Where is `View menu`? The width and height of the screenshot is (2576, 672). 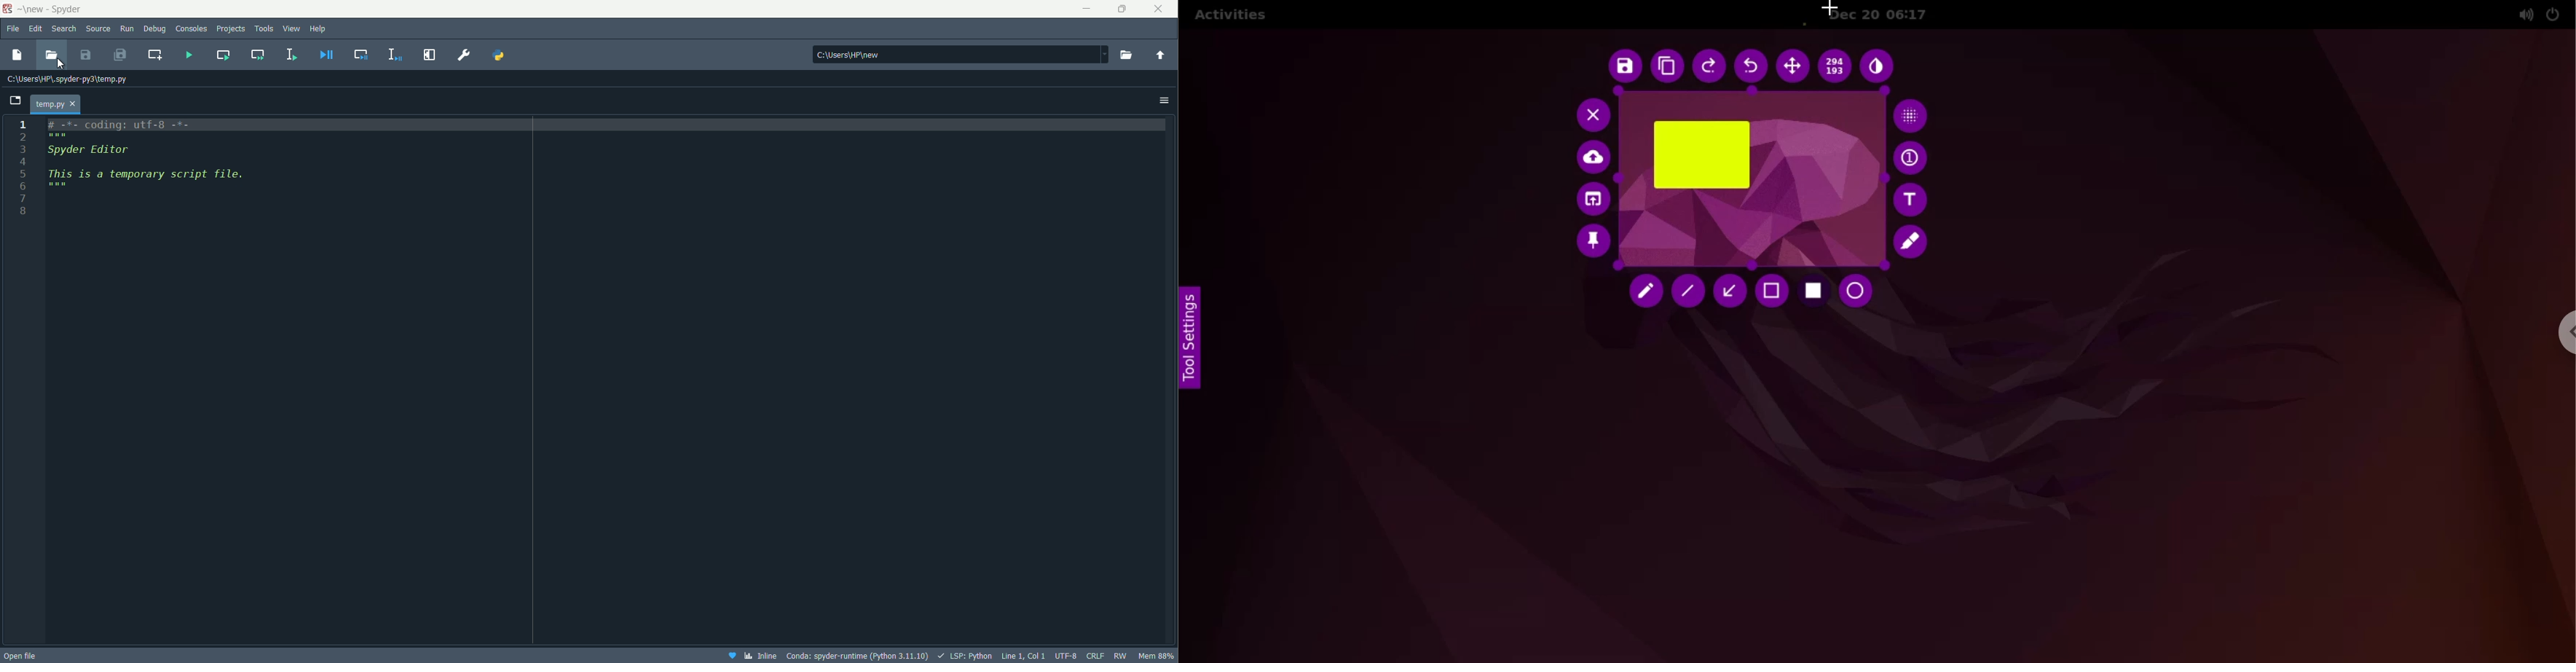 View menu is located at coordinates (291, 29).